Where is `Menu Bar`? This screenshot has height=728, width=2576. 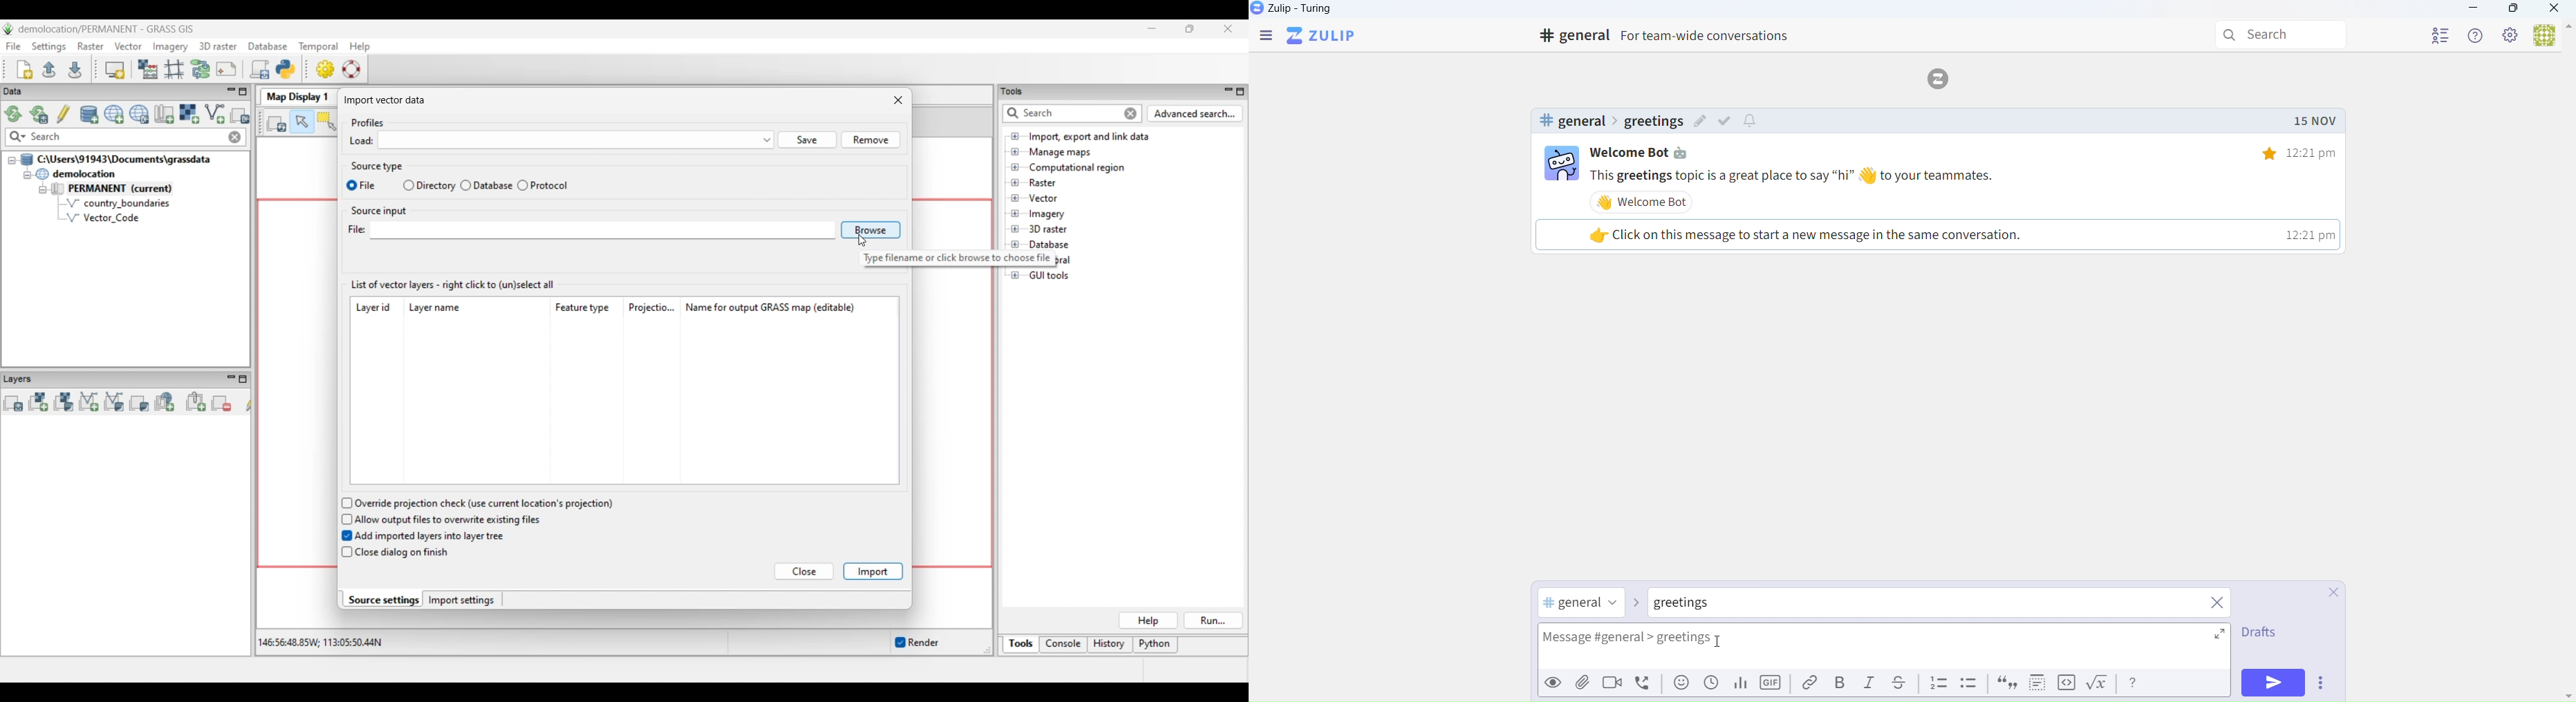 Menu Bar is located at coordinates (1264, 37).